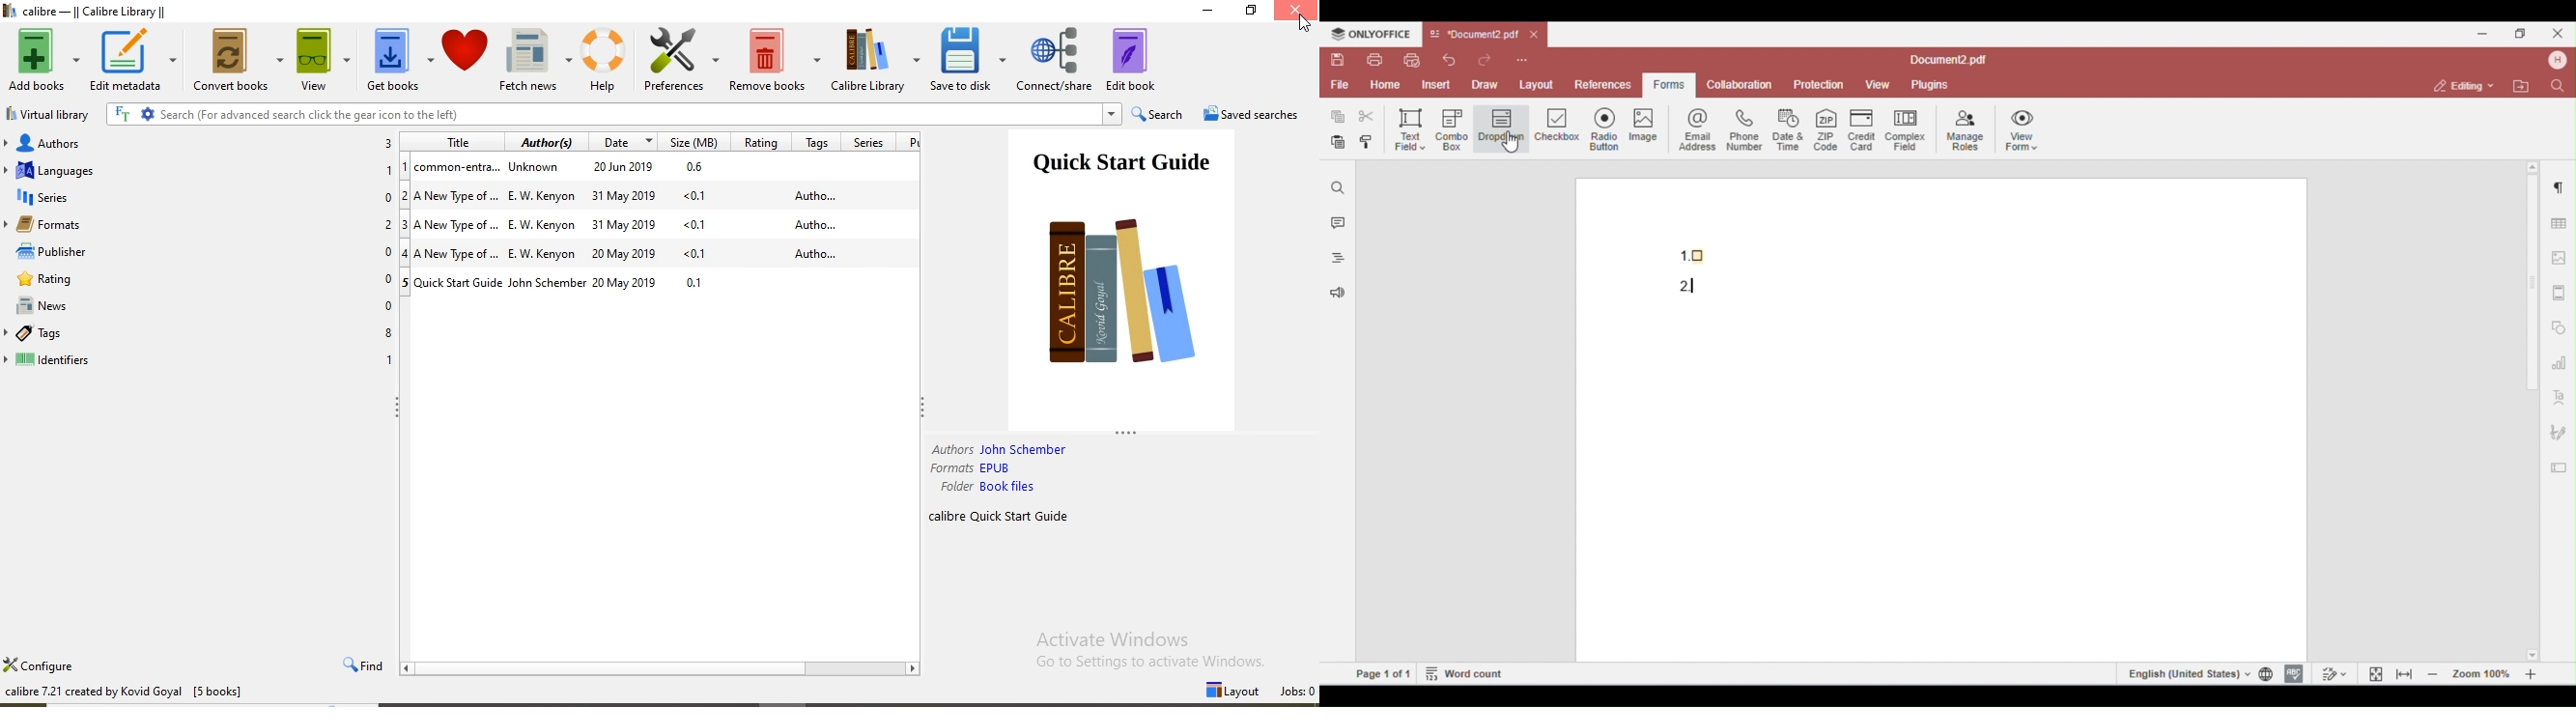 This screenshot has width=2576, height=728. Describe the element at coordinates (865, 142) in the screenshot. I see `Series` at that location.